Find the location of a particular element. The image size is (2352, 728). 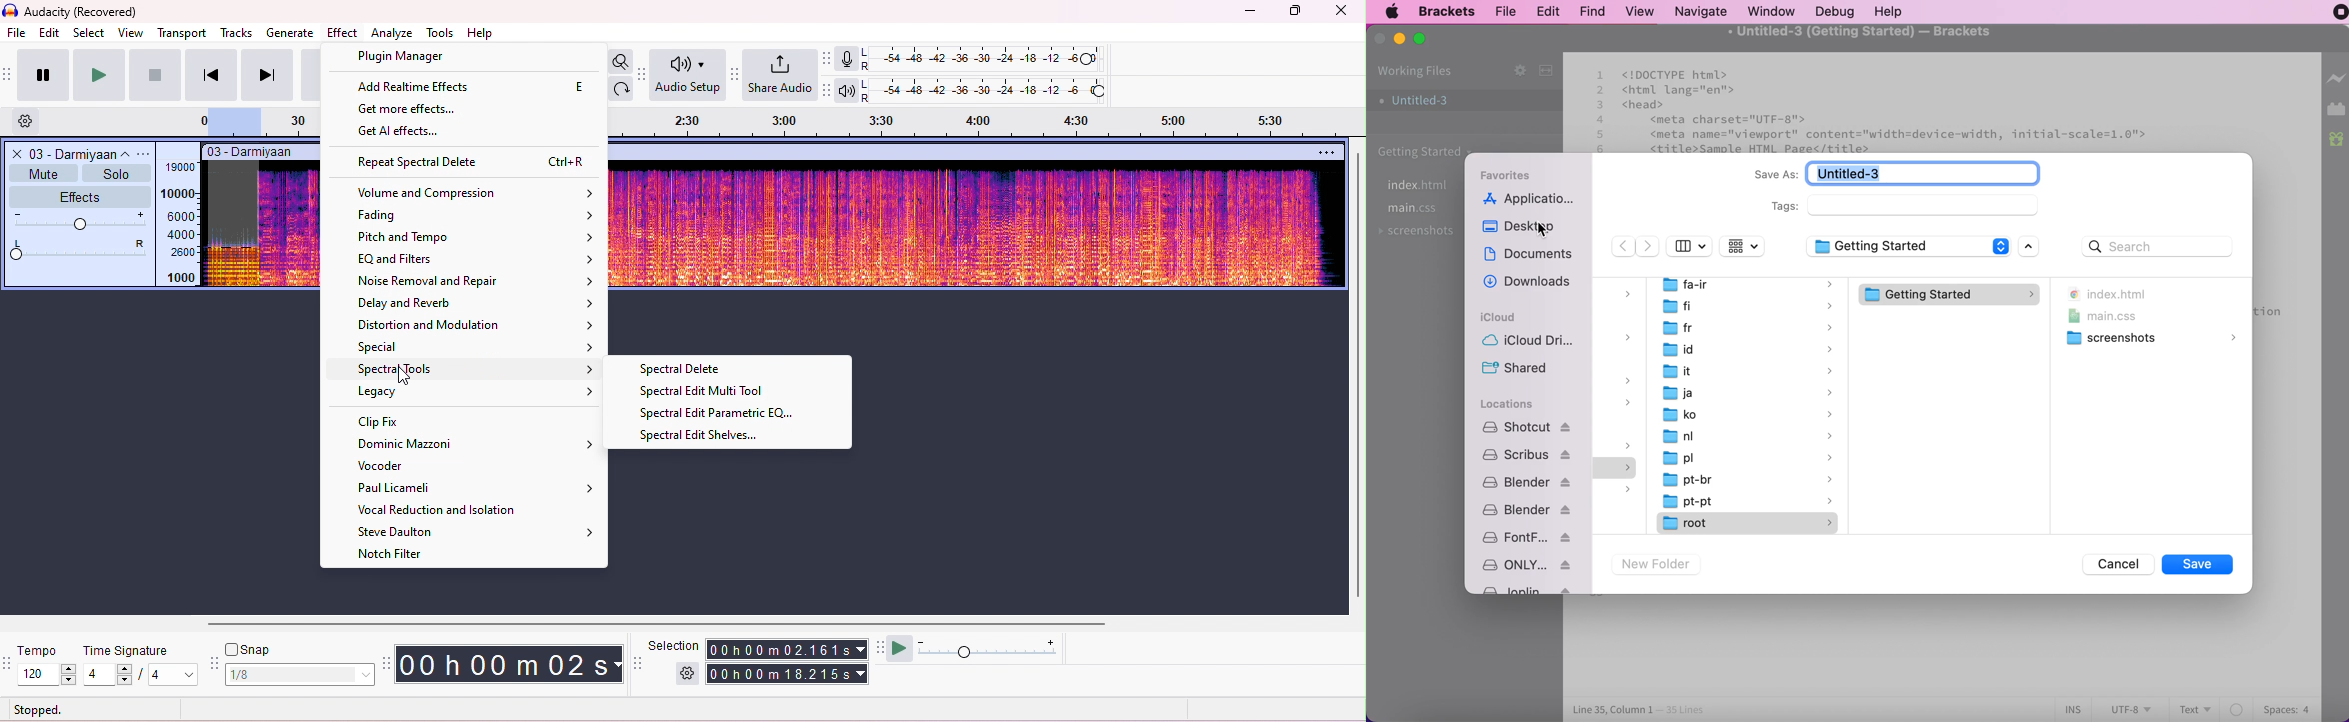

file is located at coordinates (1505, 11).